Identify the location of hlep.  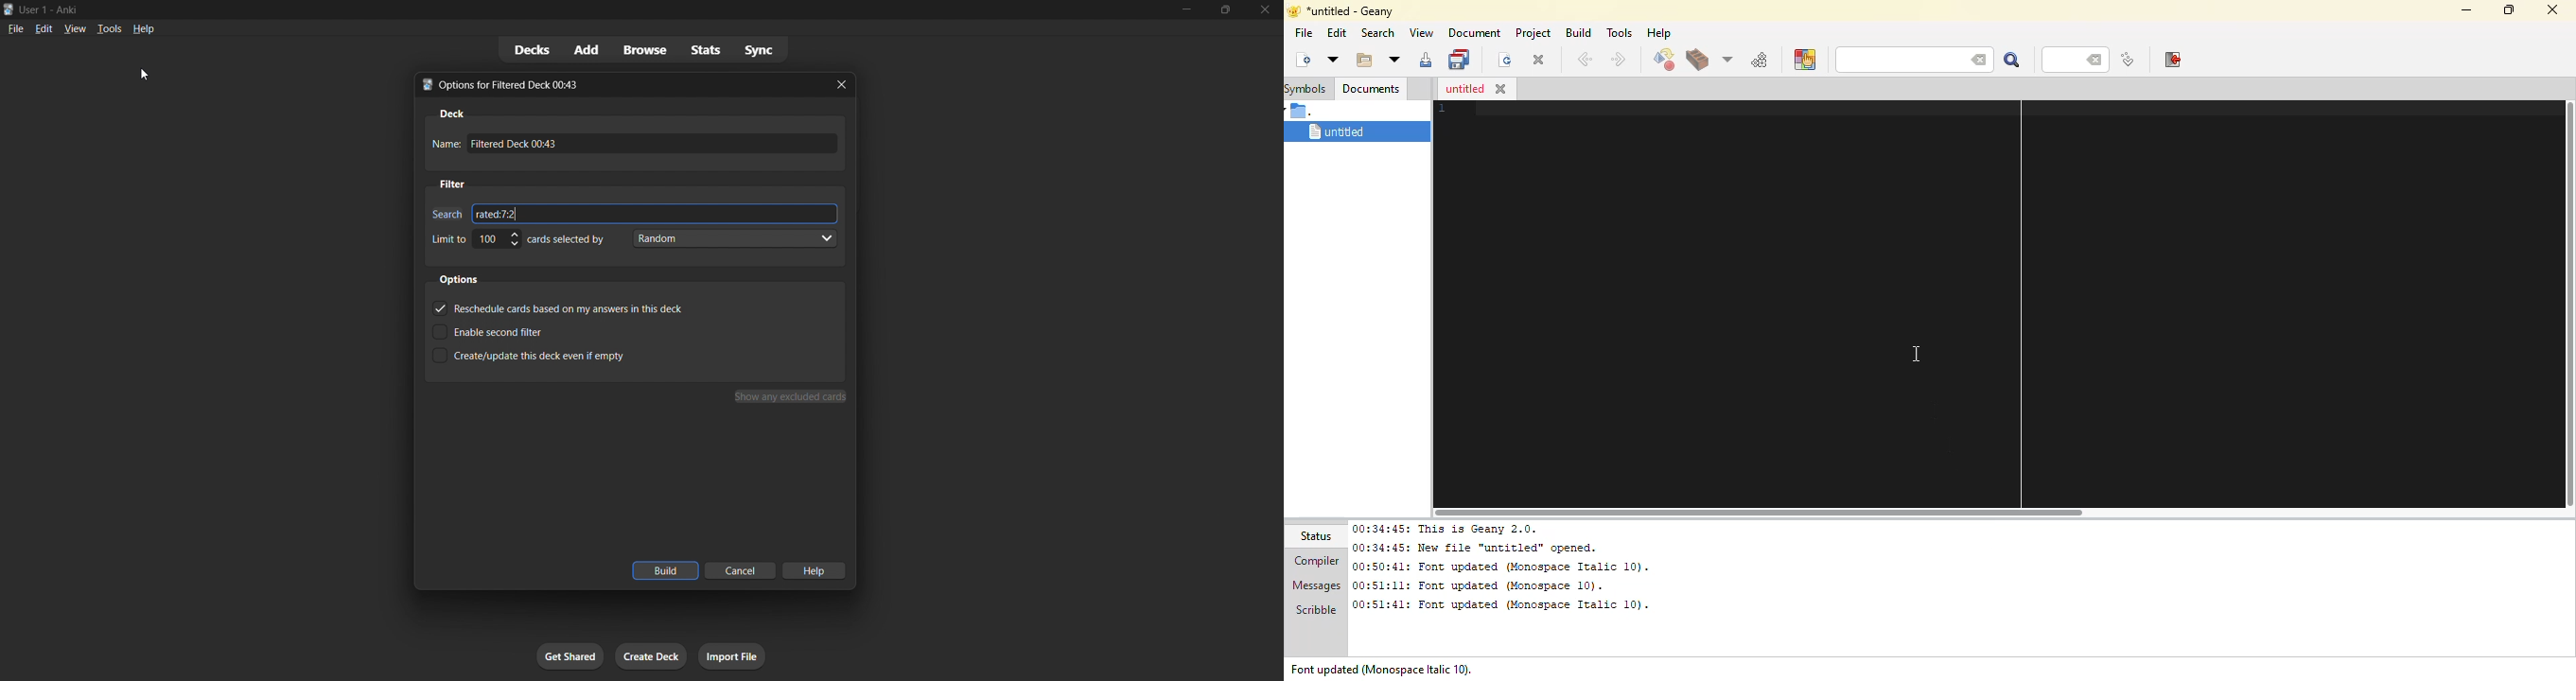
(817, 570).